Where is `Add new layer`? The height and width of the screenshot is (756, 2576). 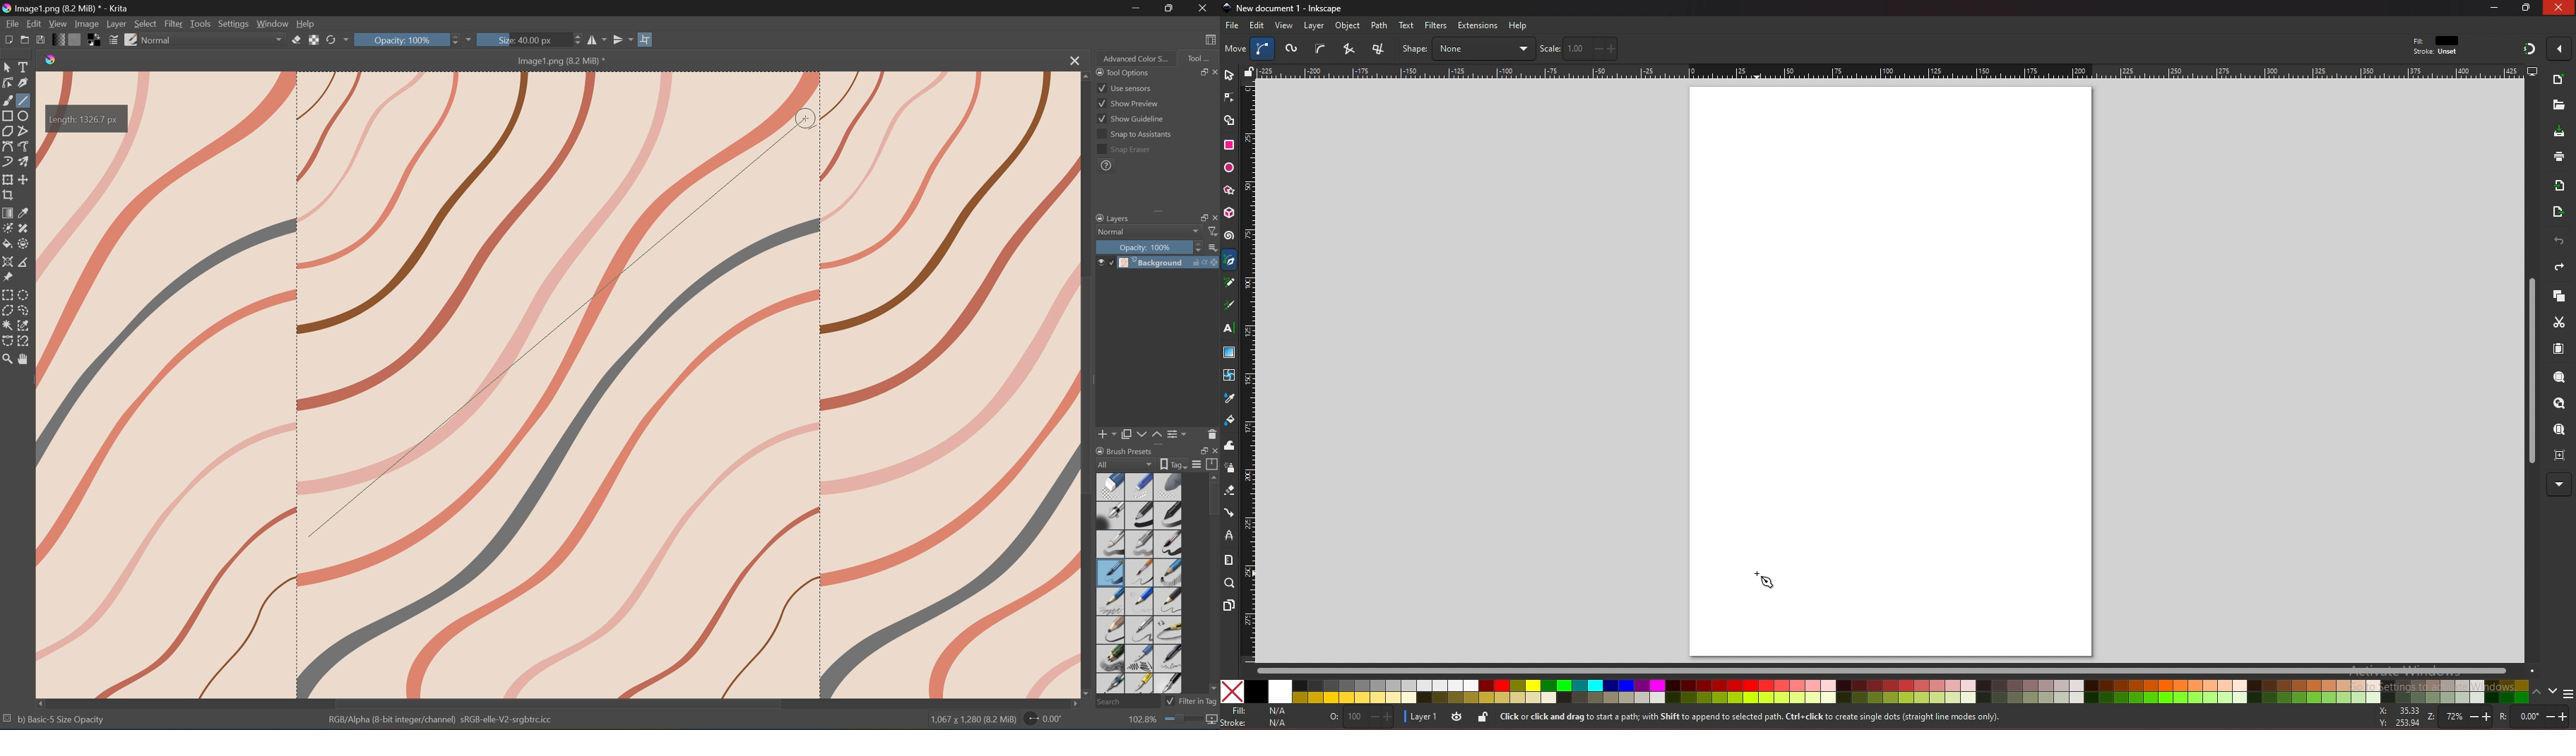
Add new layer is located at coordinates (1108, 434).